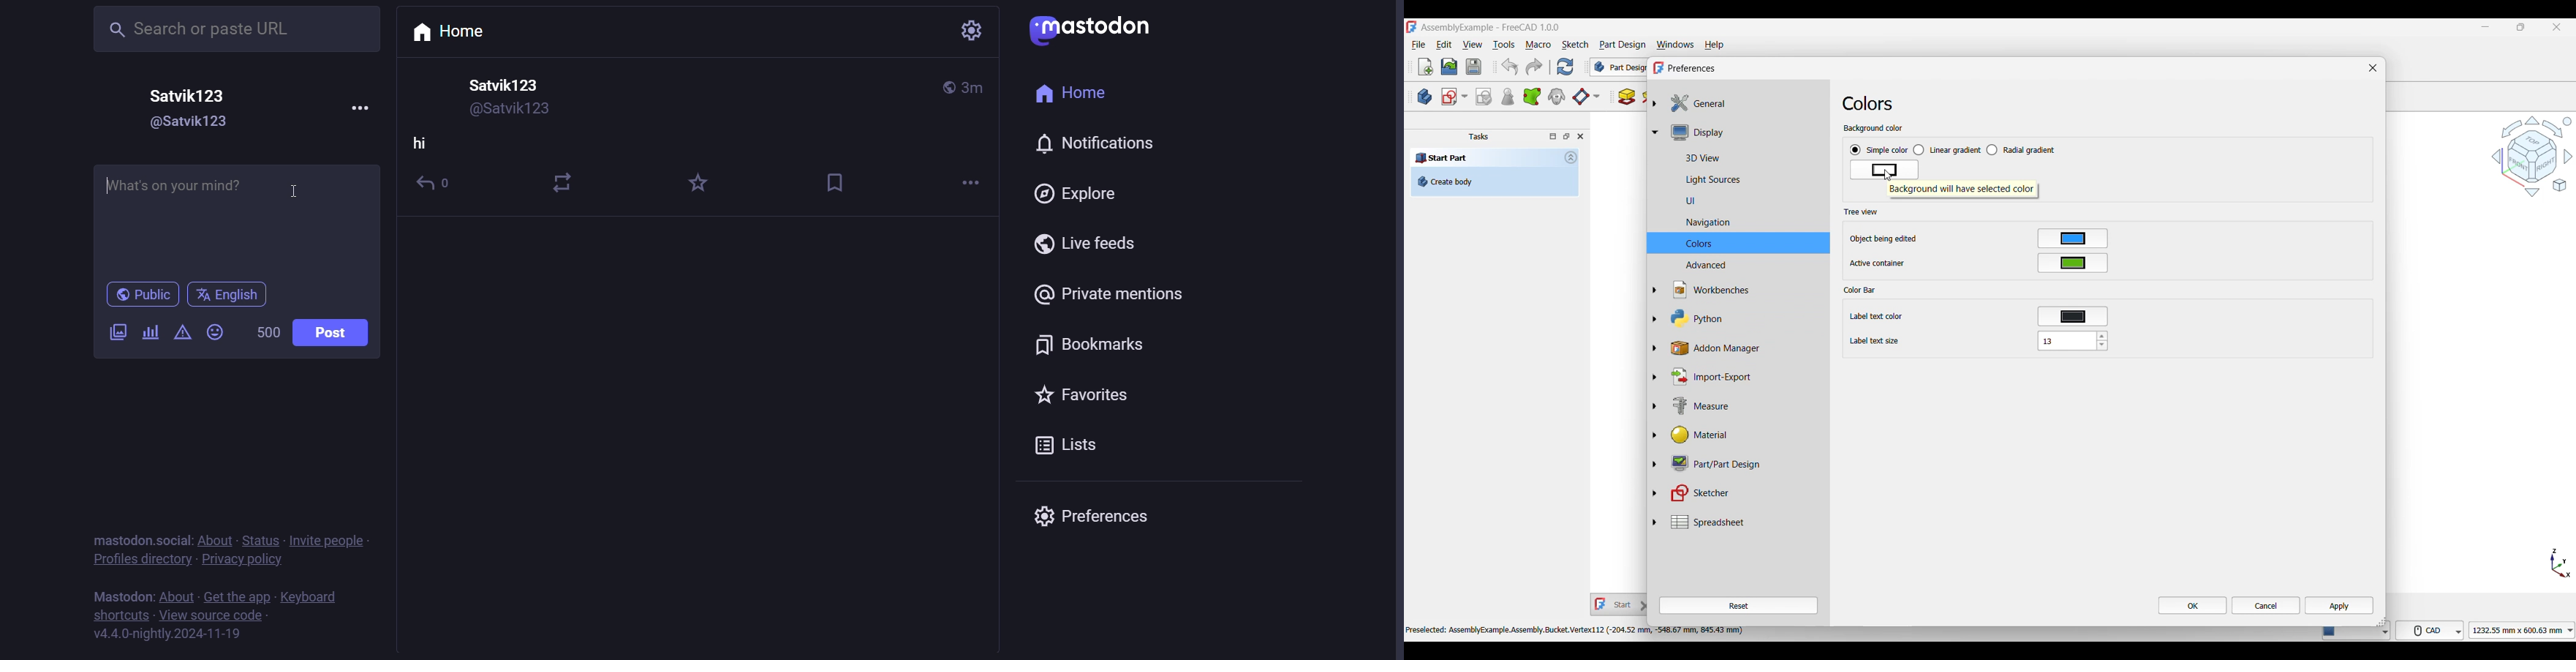 Image resolution: width=2576 pixels, height=672 pixels. What do you see at coordinates (1745, 223) in the screenshot?
I see `Navigation` at bounding box center [1745, 223].